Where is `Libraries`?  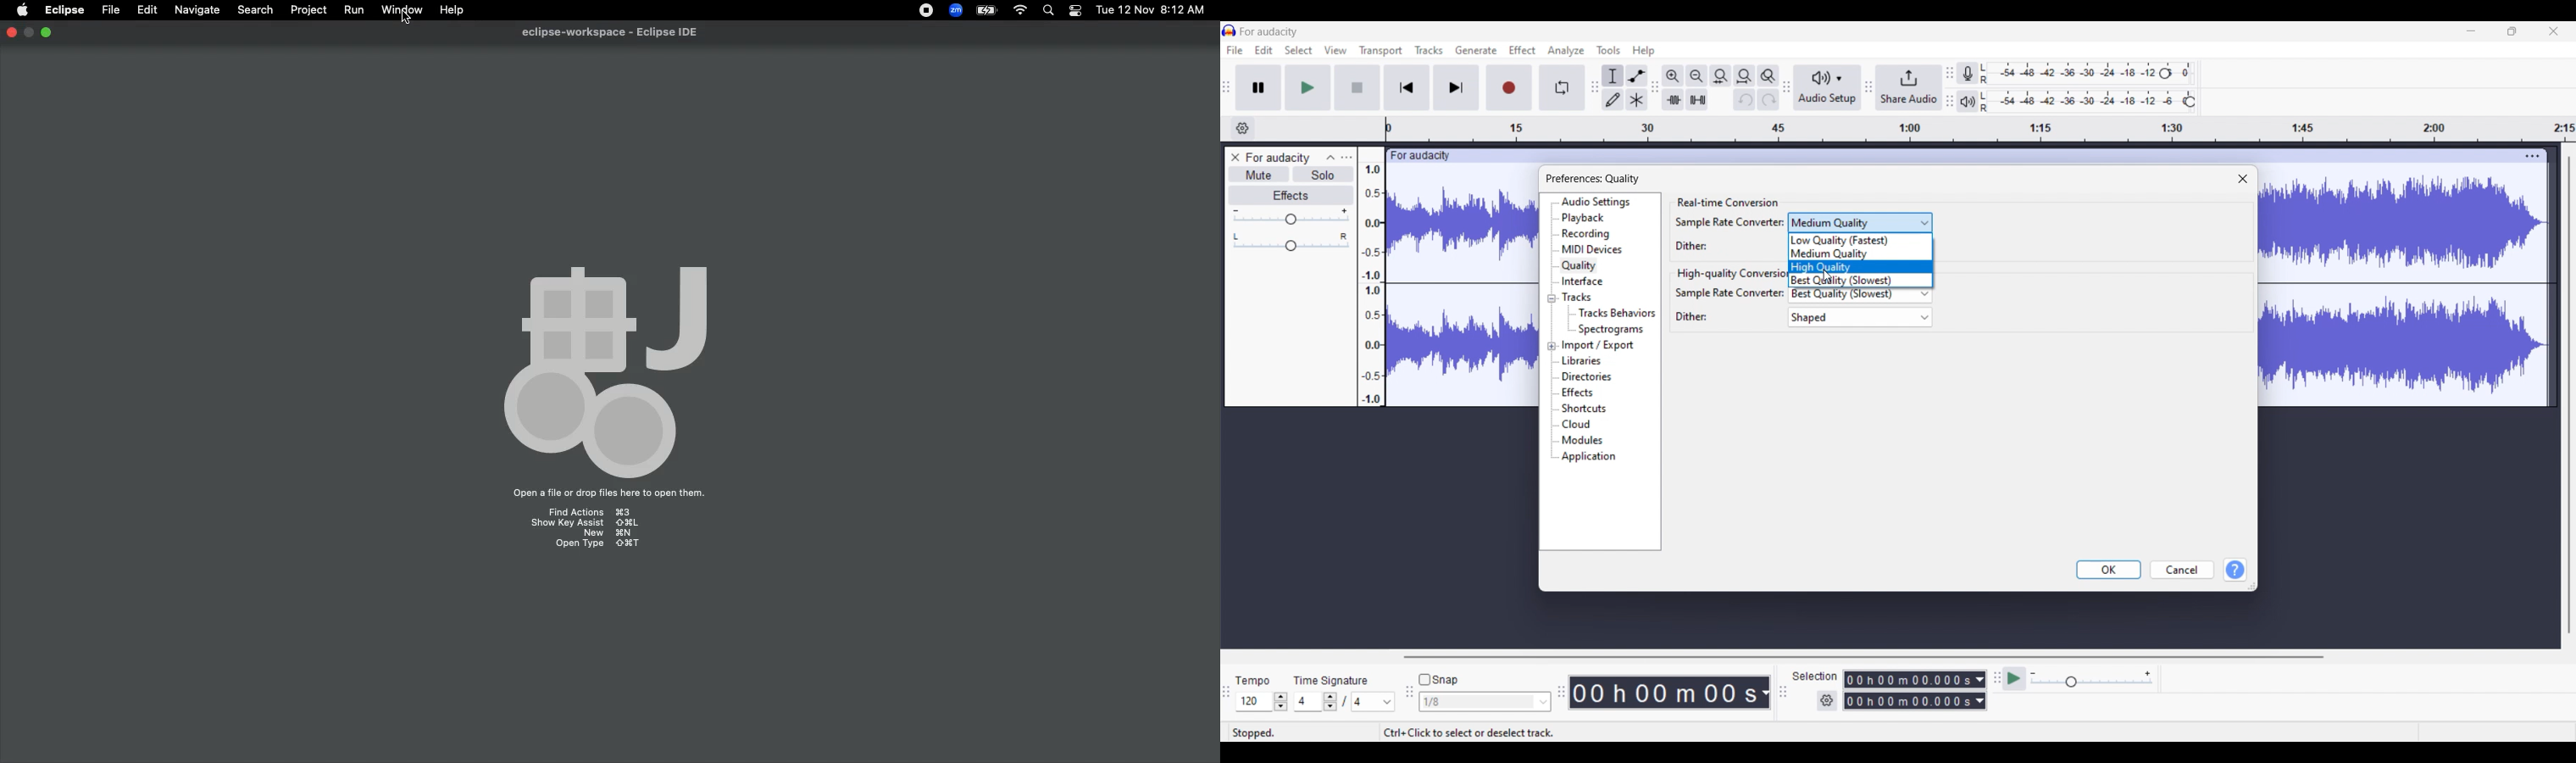
Libraries is located at coordinates (1582, 361).